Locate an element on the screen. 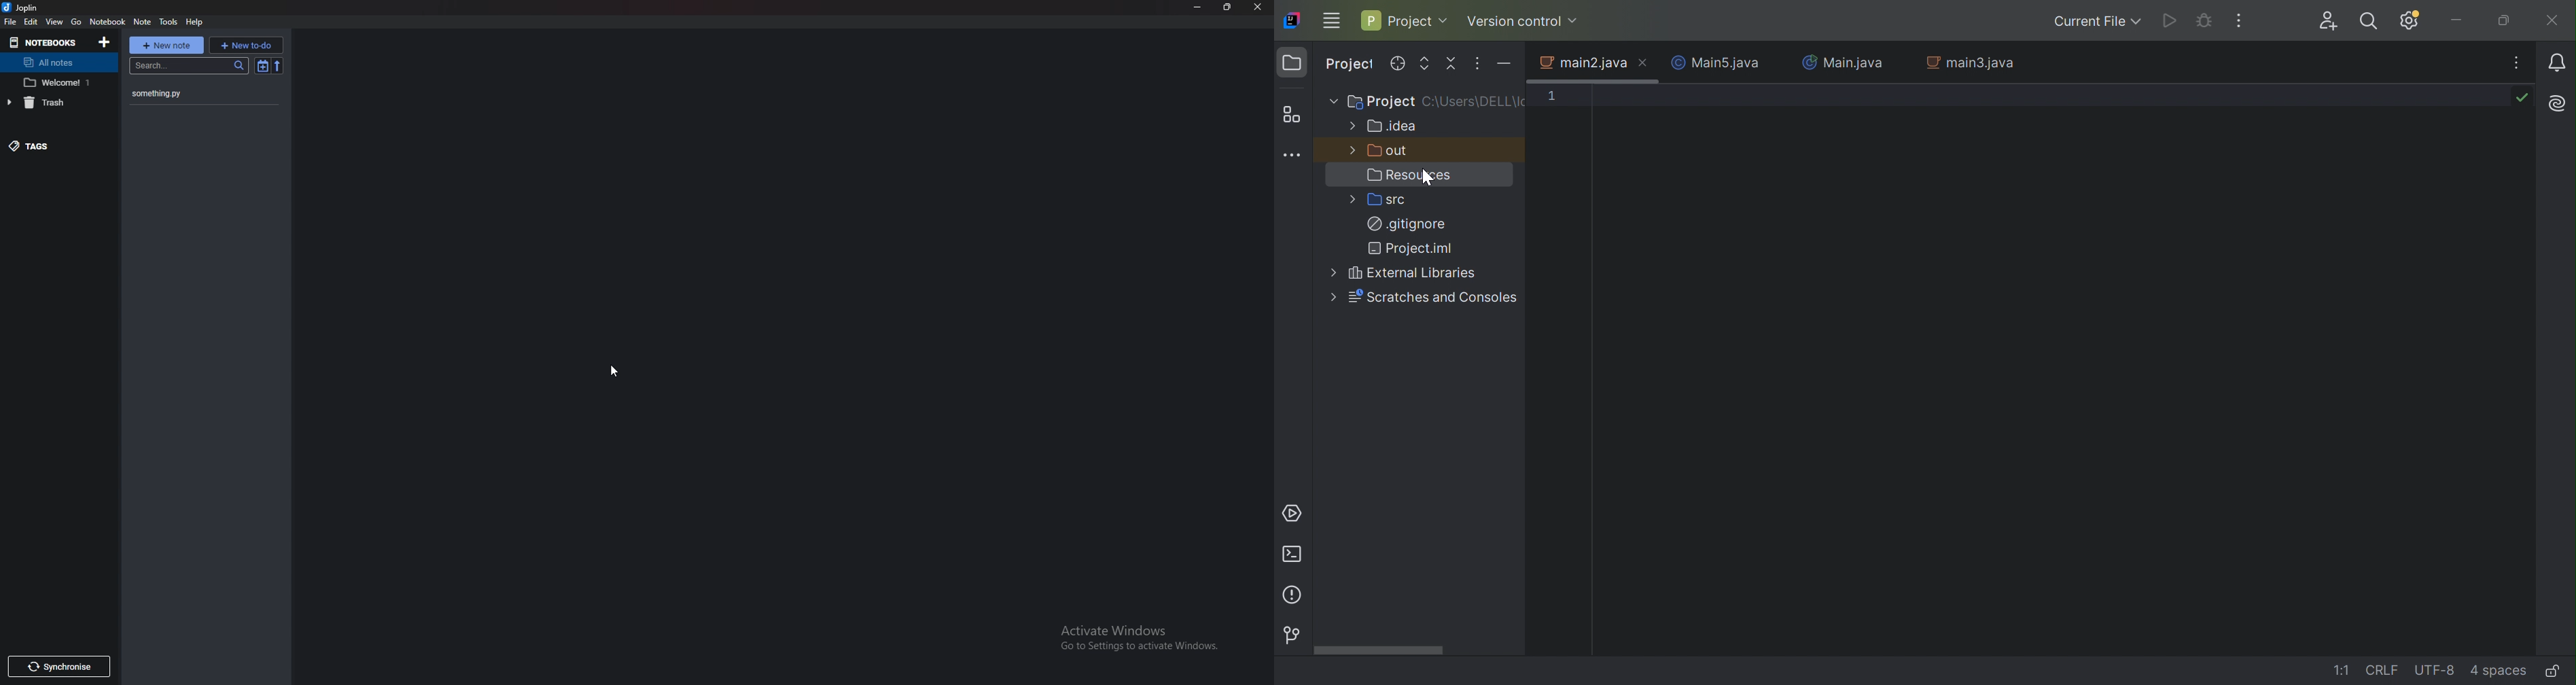 This screenshot has width=2576, height=700. Tags is located at coordinates (51, 145).